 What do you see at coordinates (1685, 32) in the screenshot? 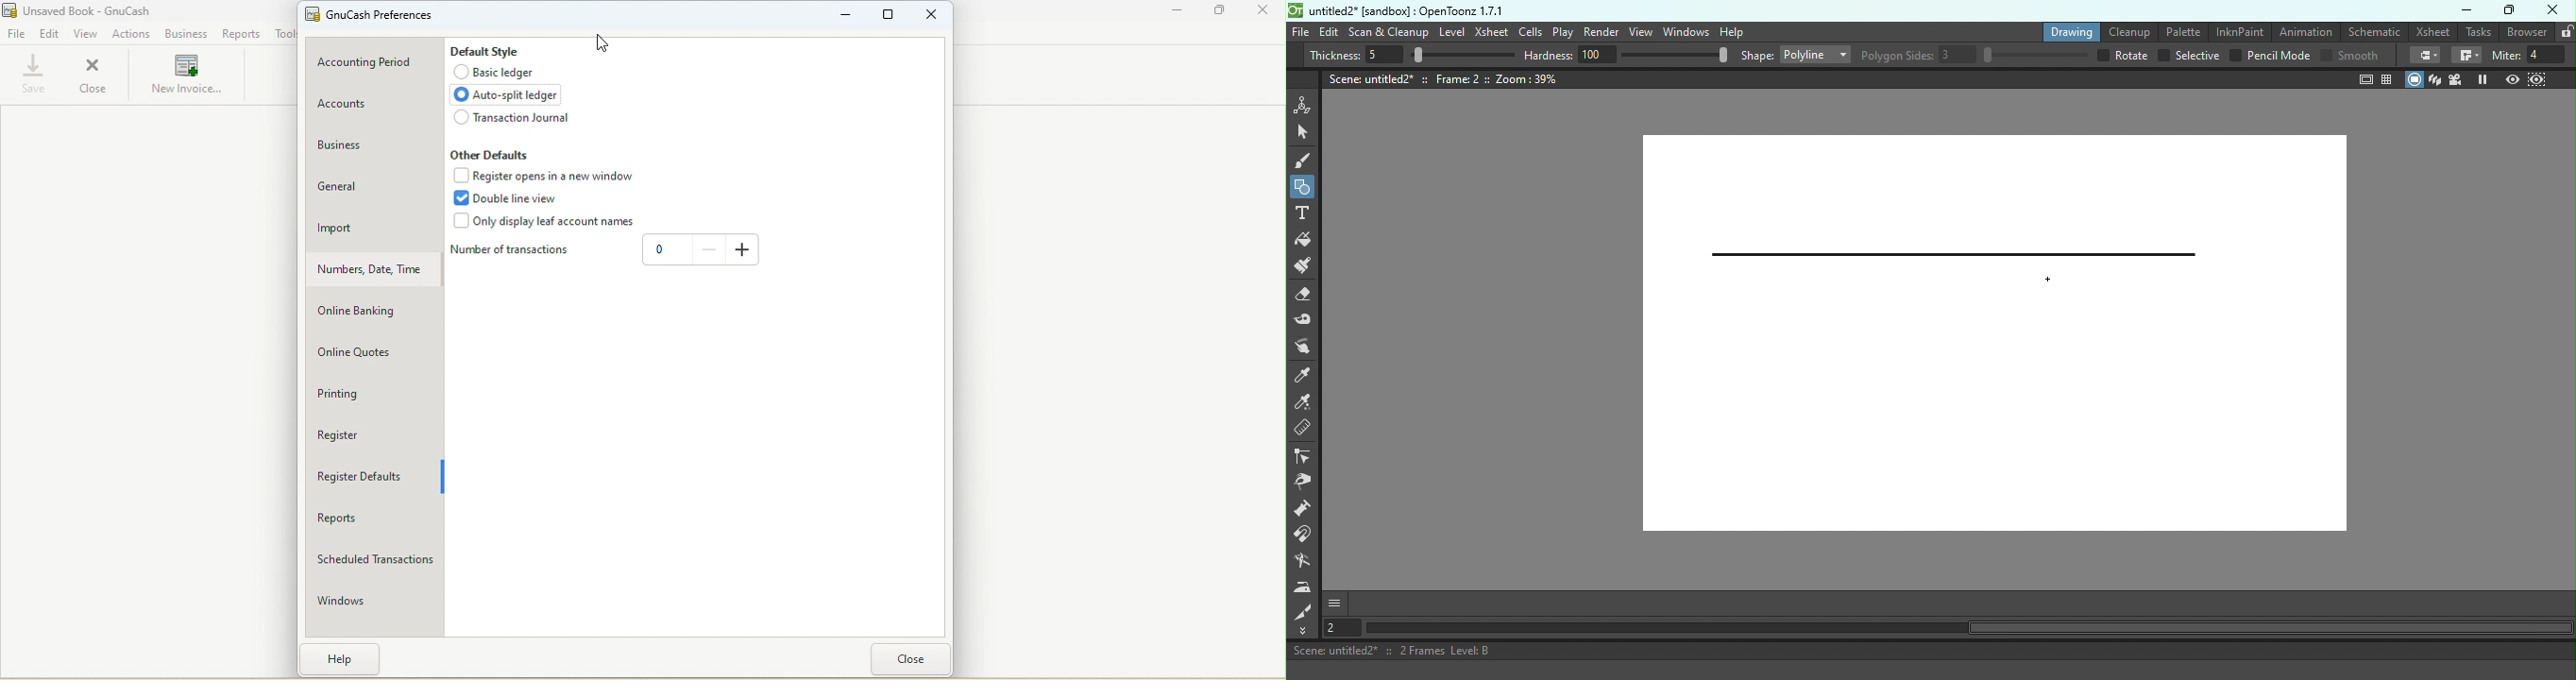
I see `Windows` at bounding box center [1685, 32].